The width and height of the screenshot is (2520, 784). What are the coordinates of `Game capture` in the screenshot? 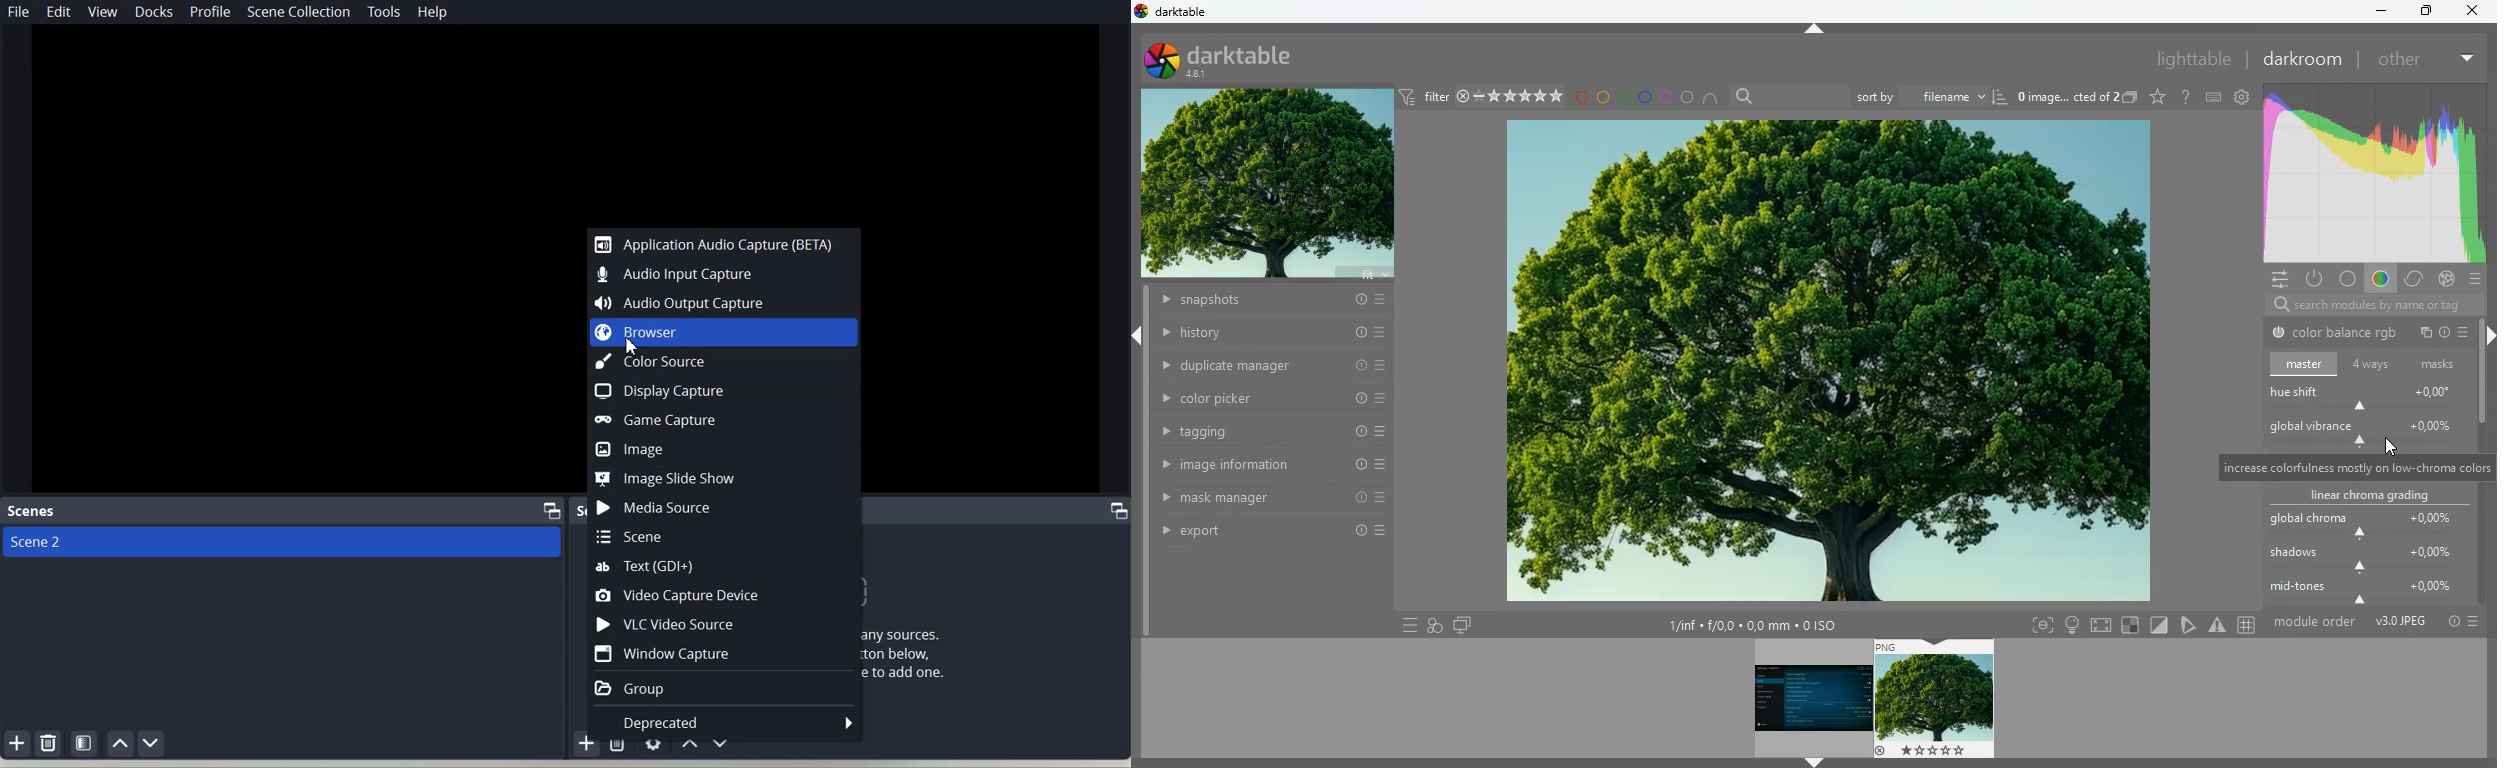 It's located at (725, 420).